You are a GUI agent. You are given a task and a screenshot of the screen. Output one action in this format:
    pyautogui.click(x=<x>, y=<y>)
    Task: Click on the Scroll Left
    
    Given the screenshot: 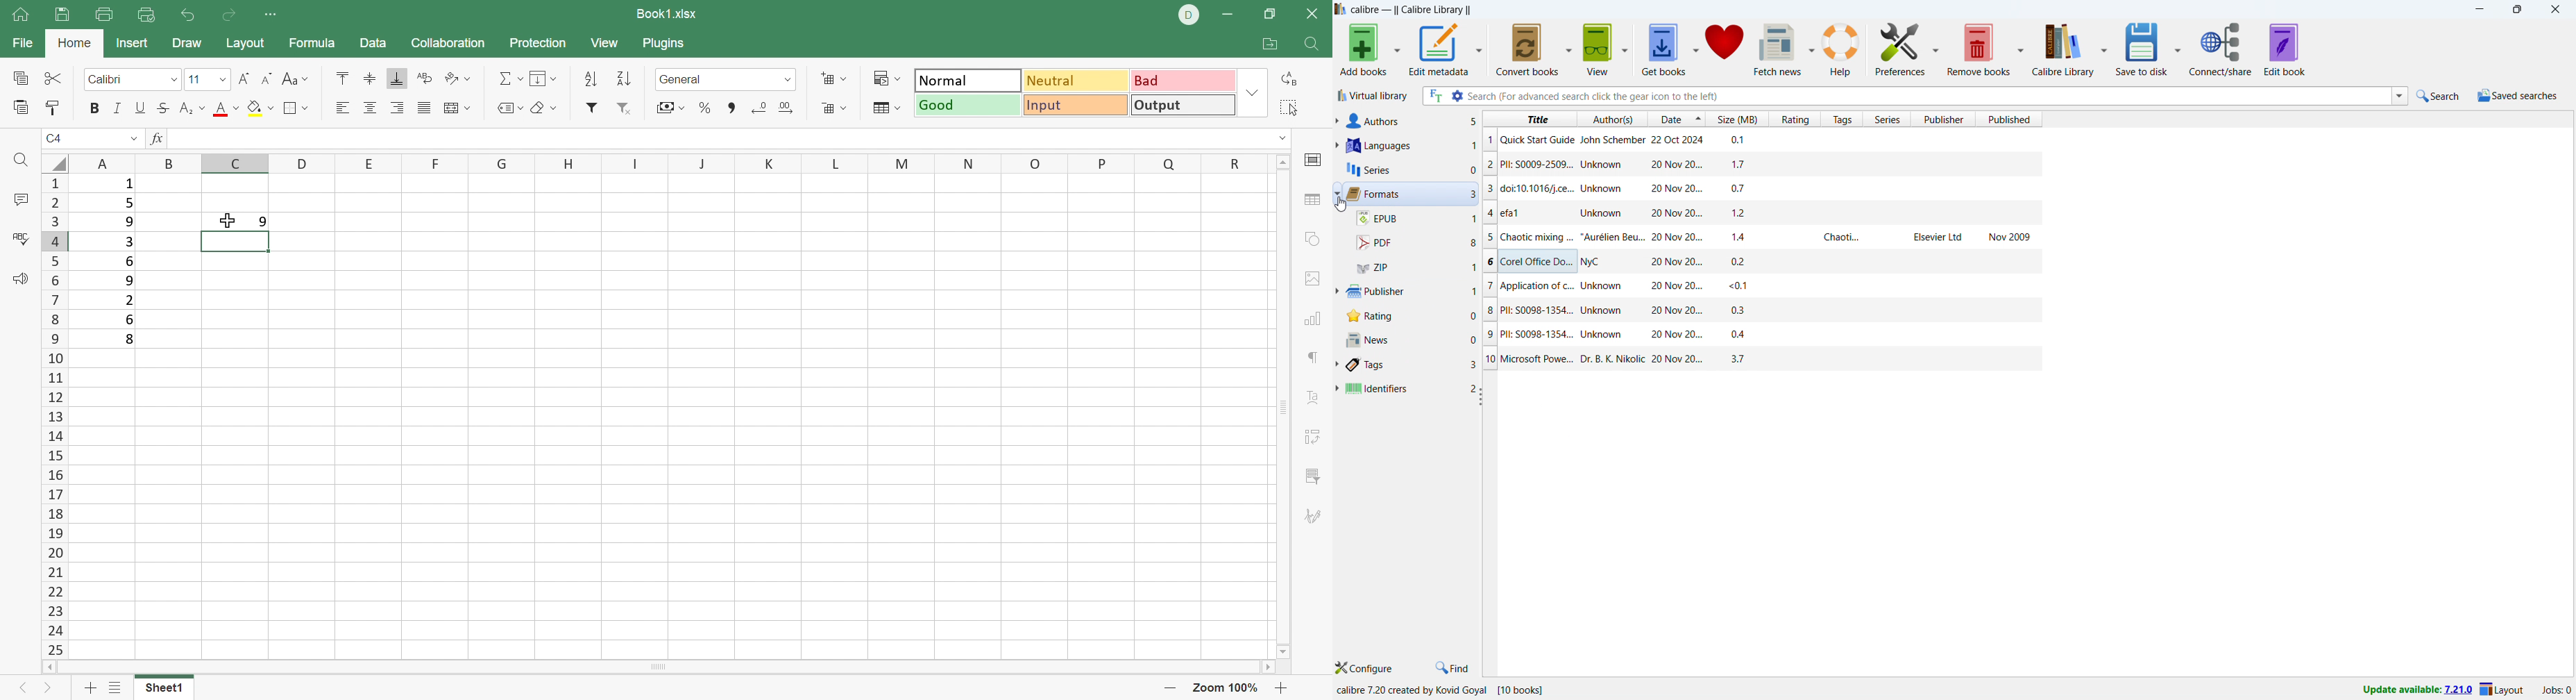 What is the action you would take?
    pyautogui.click(x=53, y=668)
    